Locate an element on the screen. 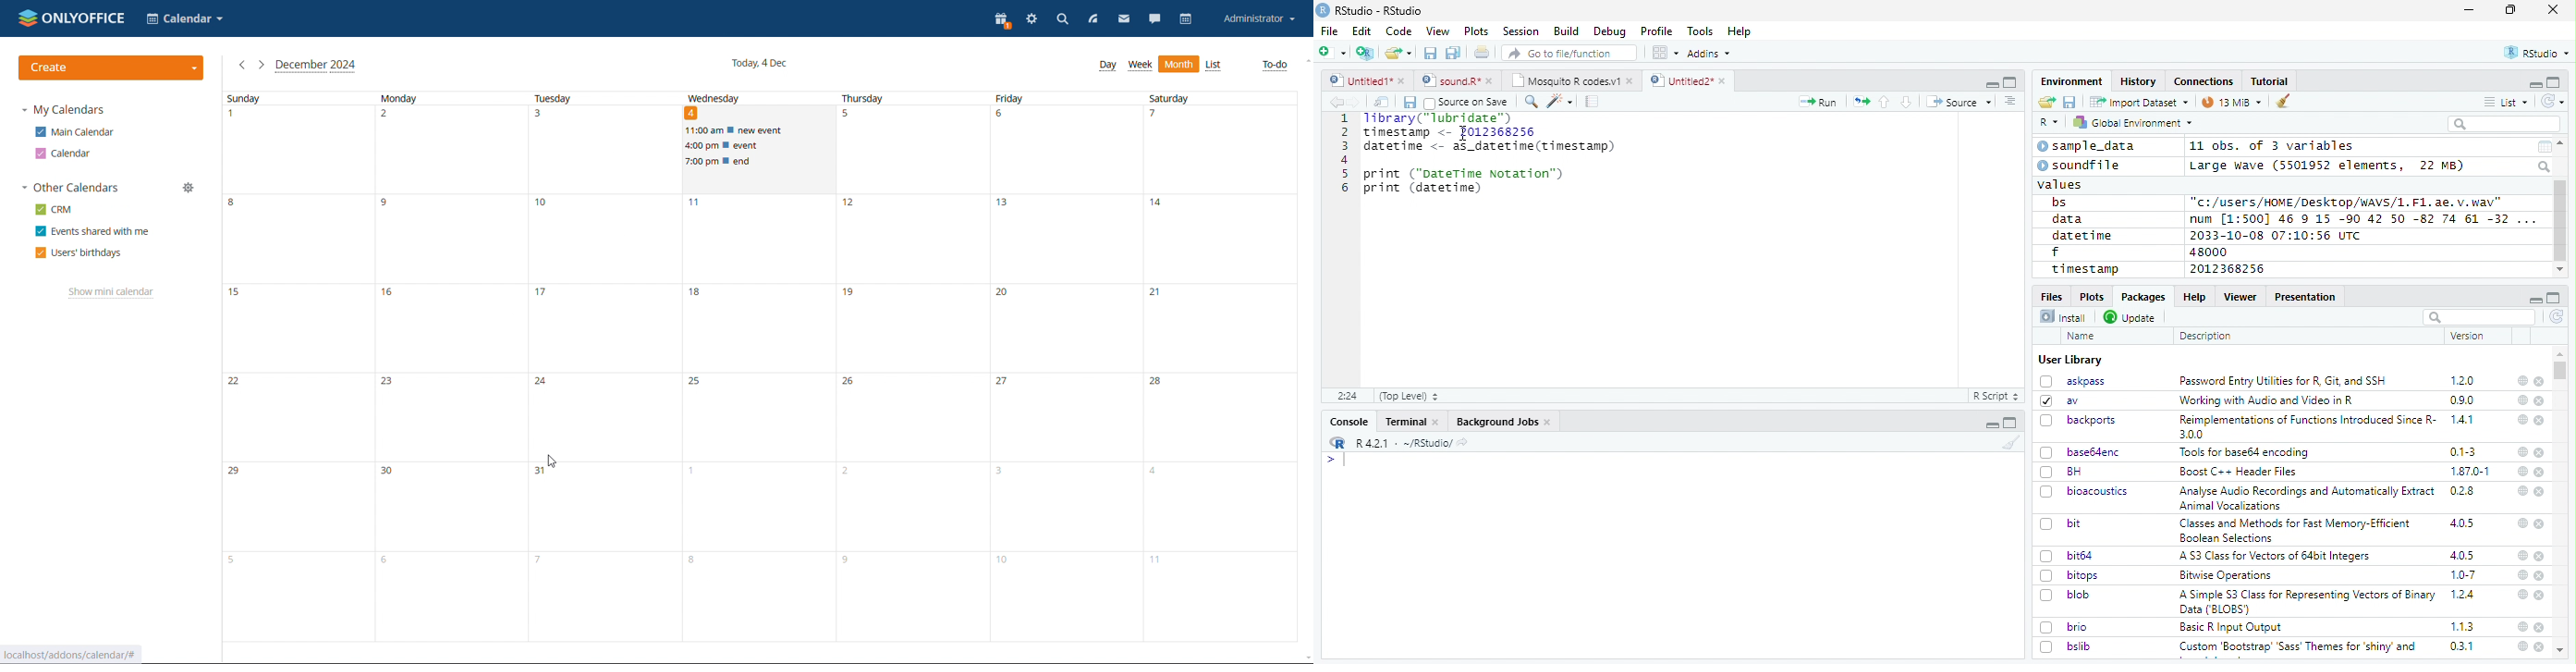 This screenshot has width=2576, height=672. Print is located at coordinates (1483, 52).